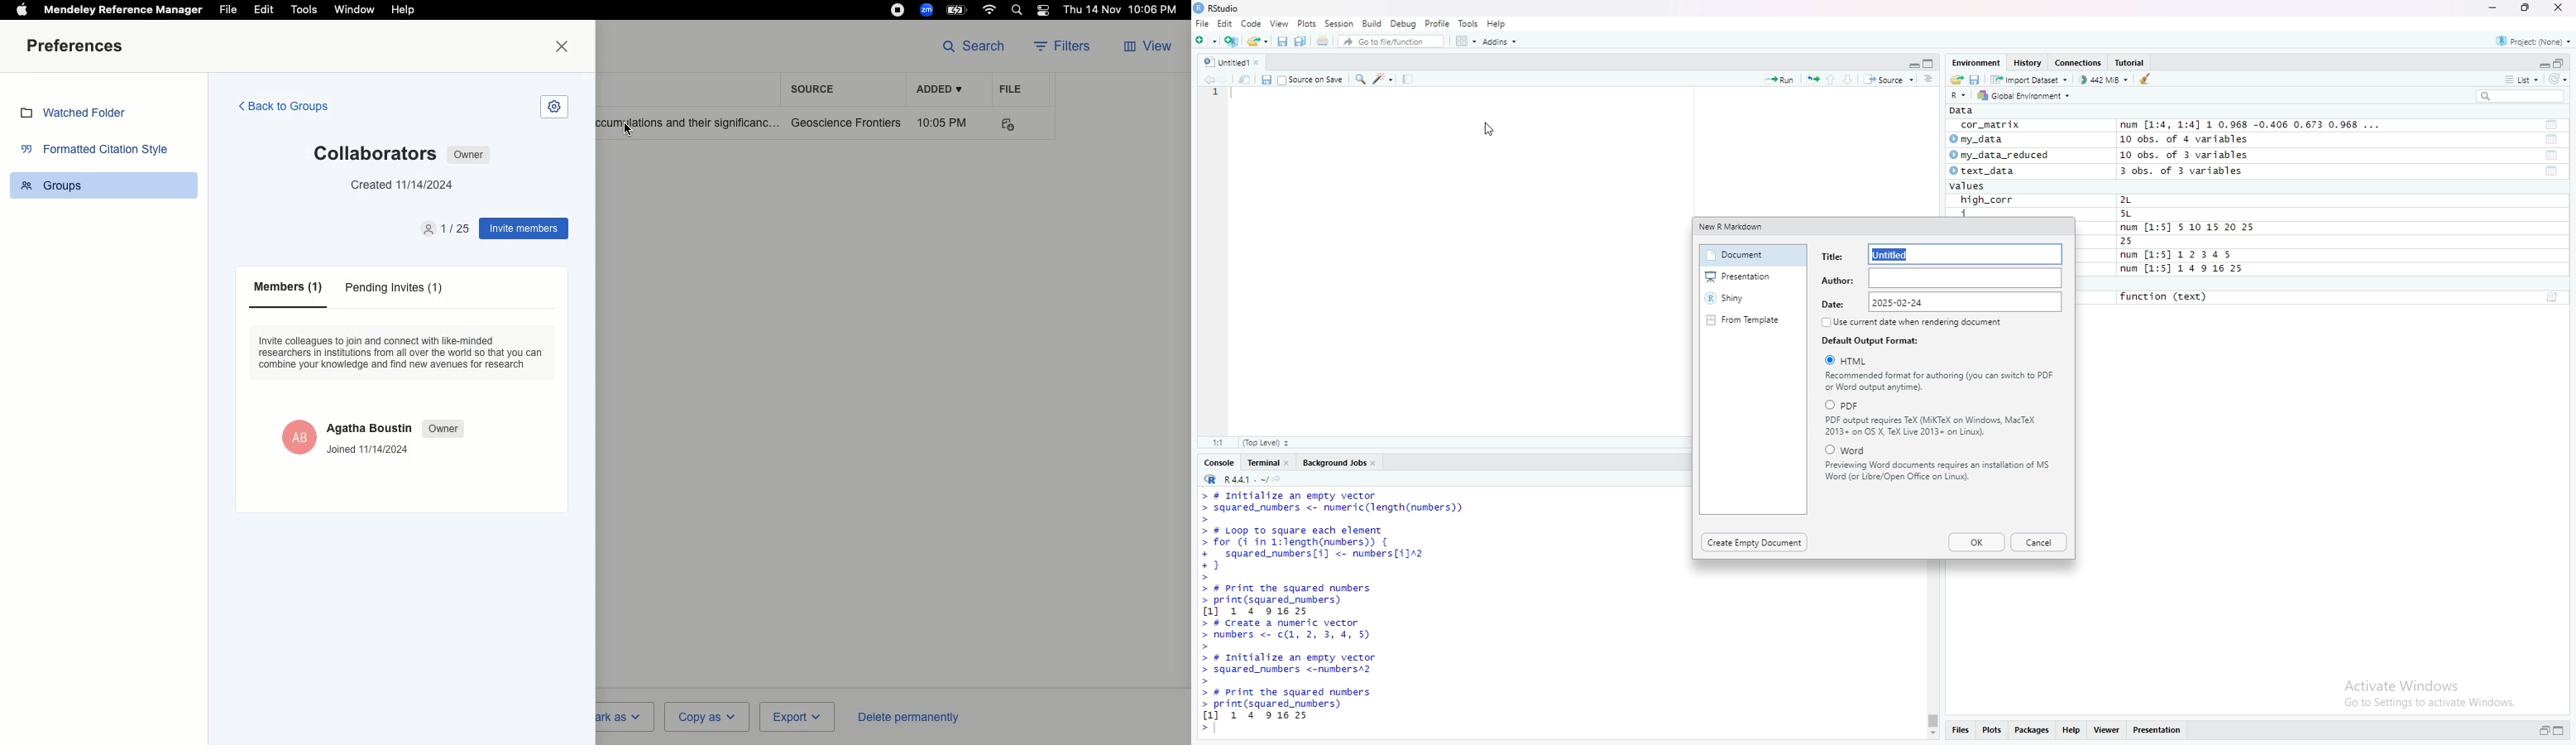 The height and width of the screenshot is (756, 2576). What do you see at coordinates (1955, 96) in the screenshot?
I see `R` at bounding box center [1955, 96].